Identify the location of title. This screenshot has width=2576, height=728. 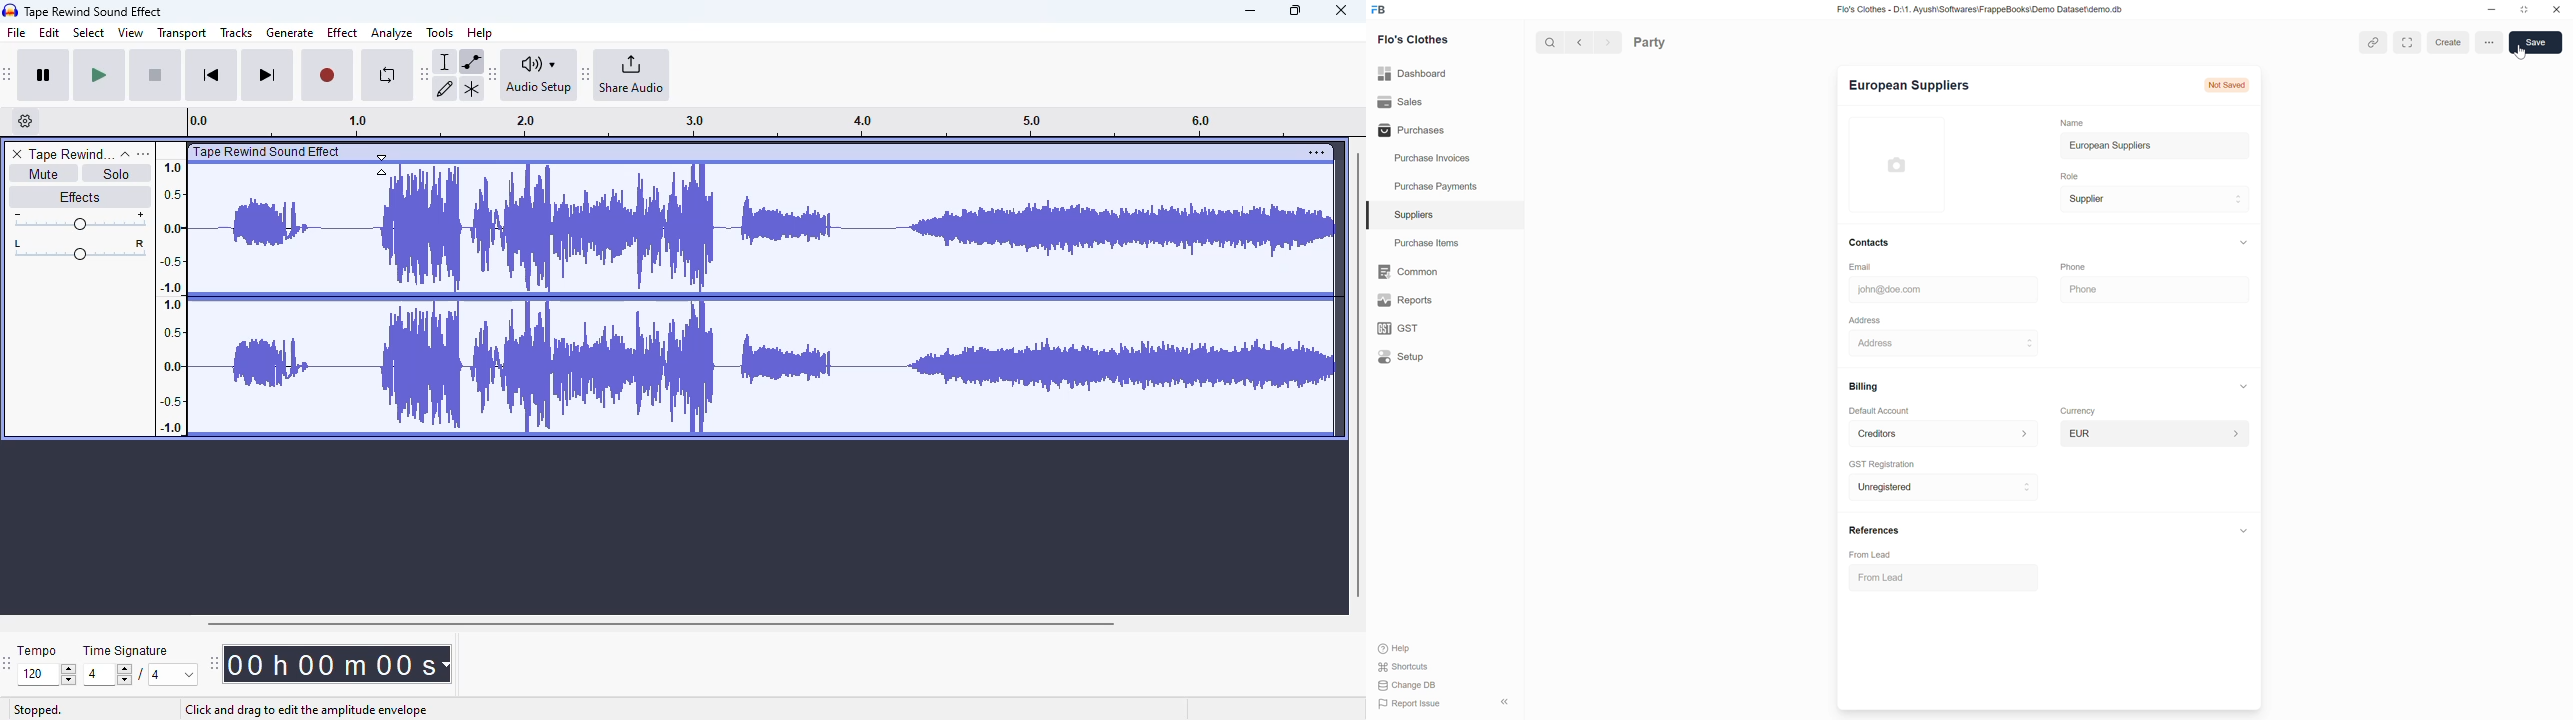
(94, 11).